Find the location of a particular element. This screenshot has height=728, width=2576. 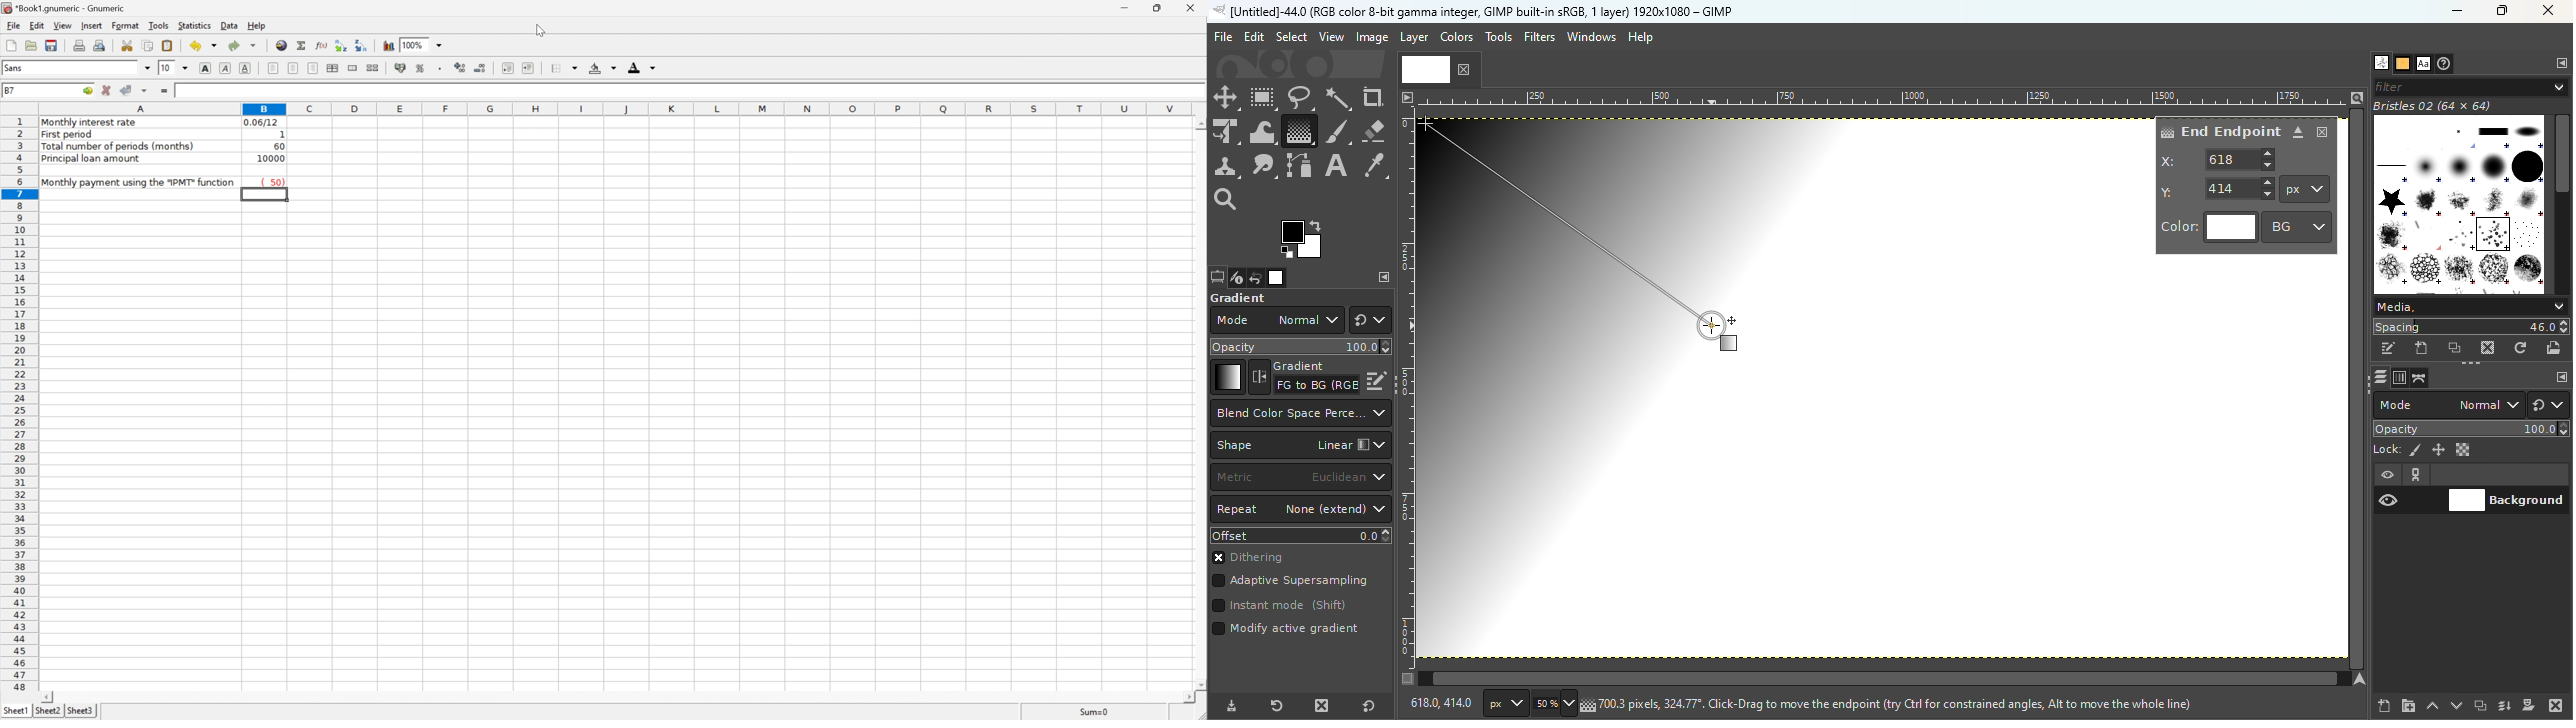

Switch to another group of modes is located at coordinates (2552, 405).